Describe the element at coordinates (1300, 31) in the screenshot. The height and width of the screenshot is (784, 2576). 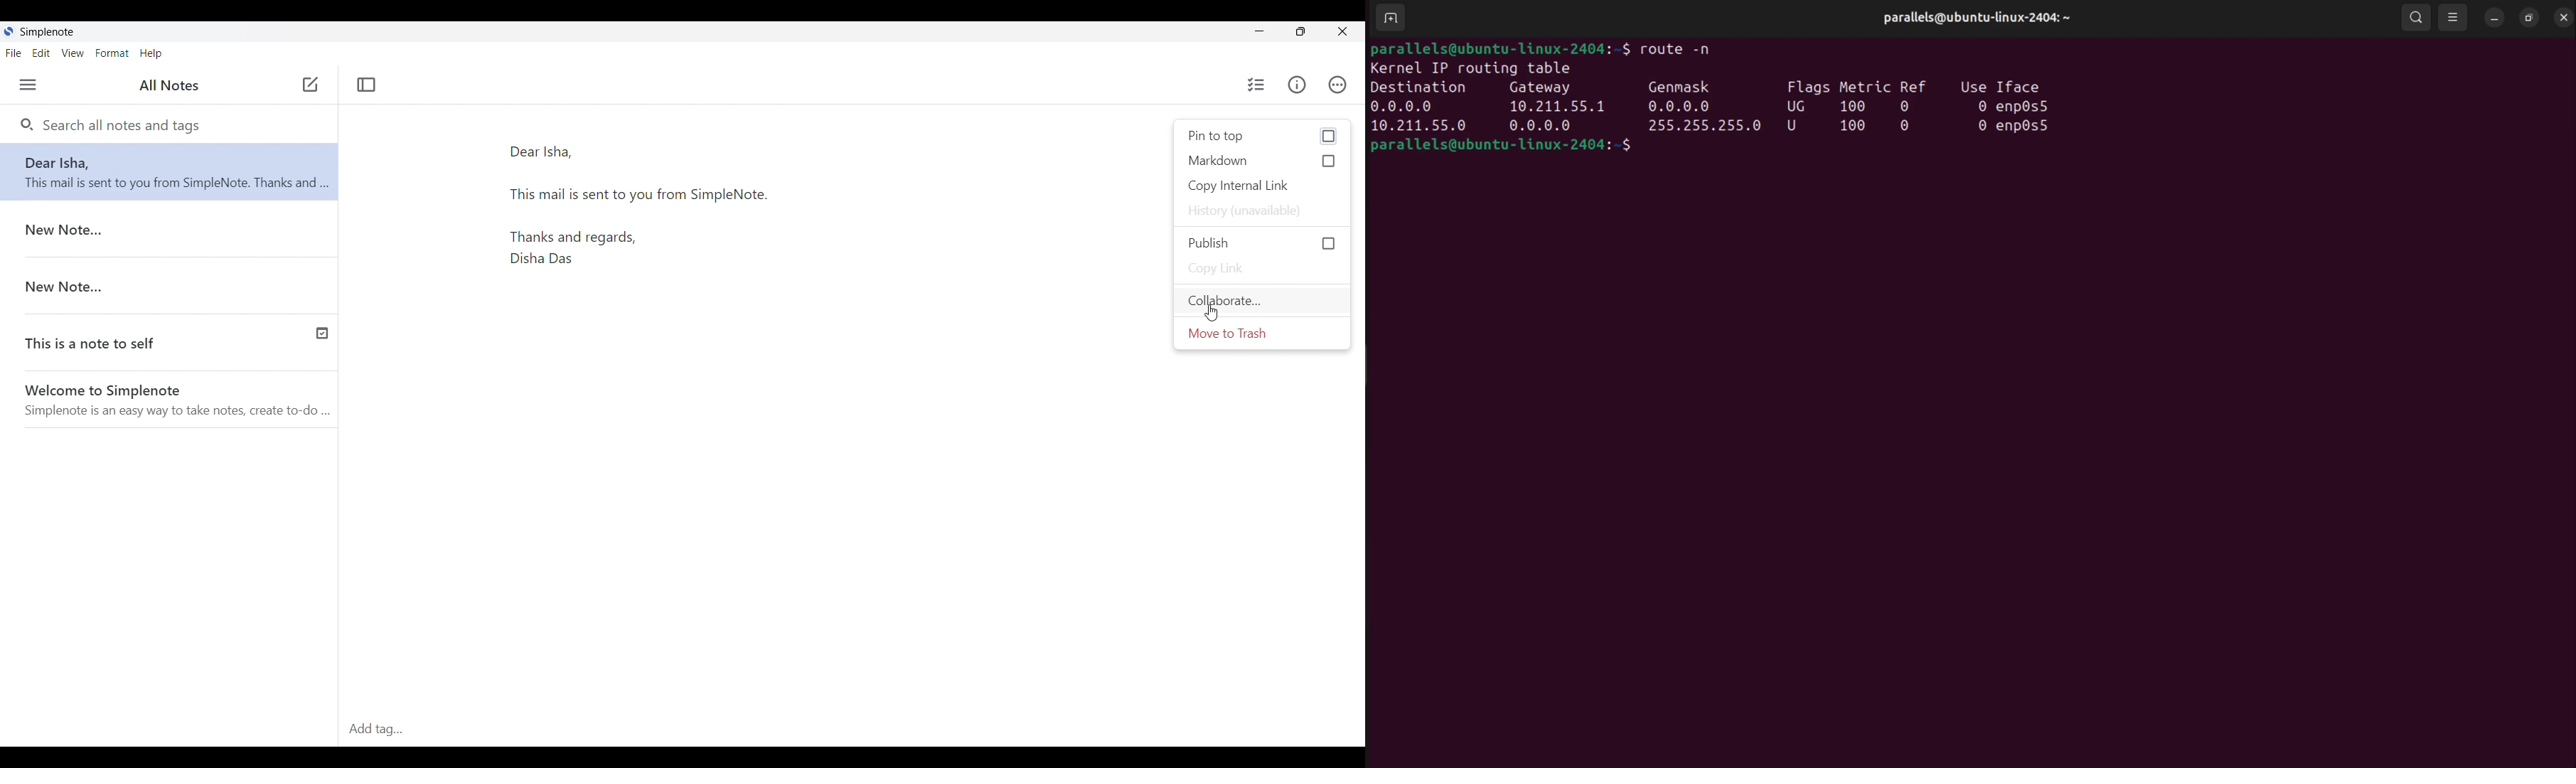
I see `Maximize` at that location.